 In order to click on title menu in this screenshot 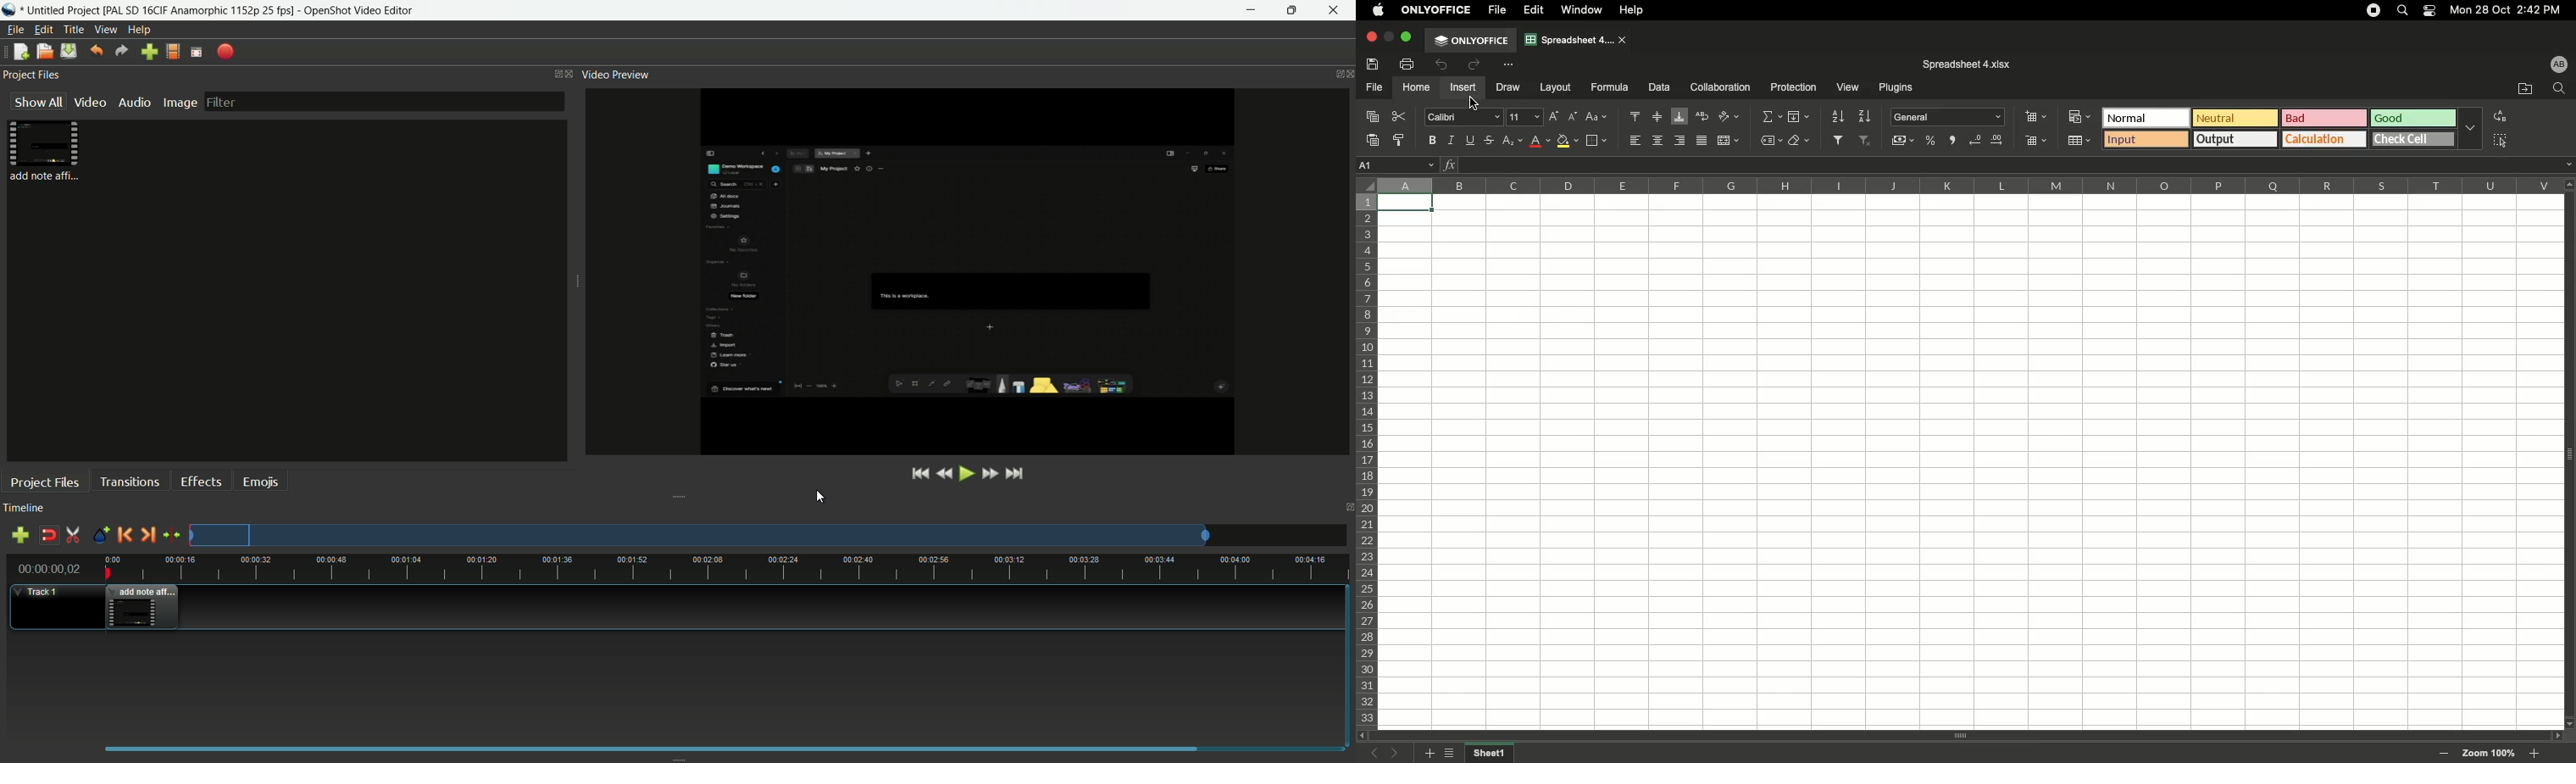, I will do `click(71, 29)`.